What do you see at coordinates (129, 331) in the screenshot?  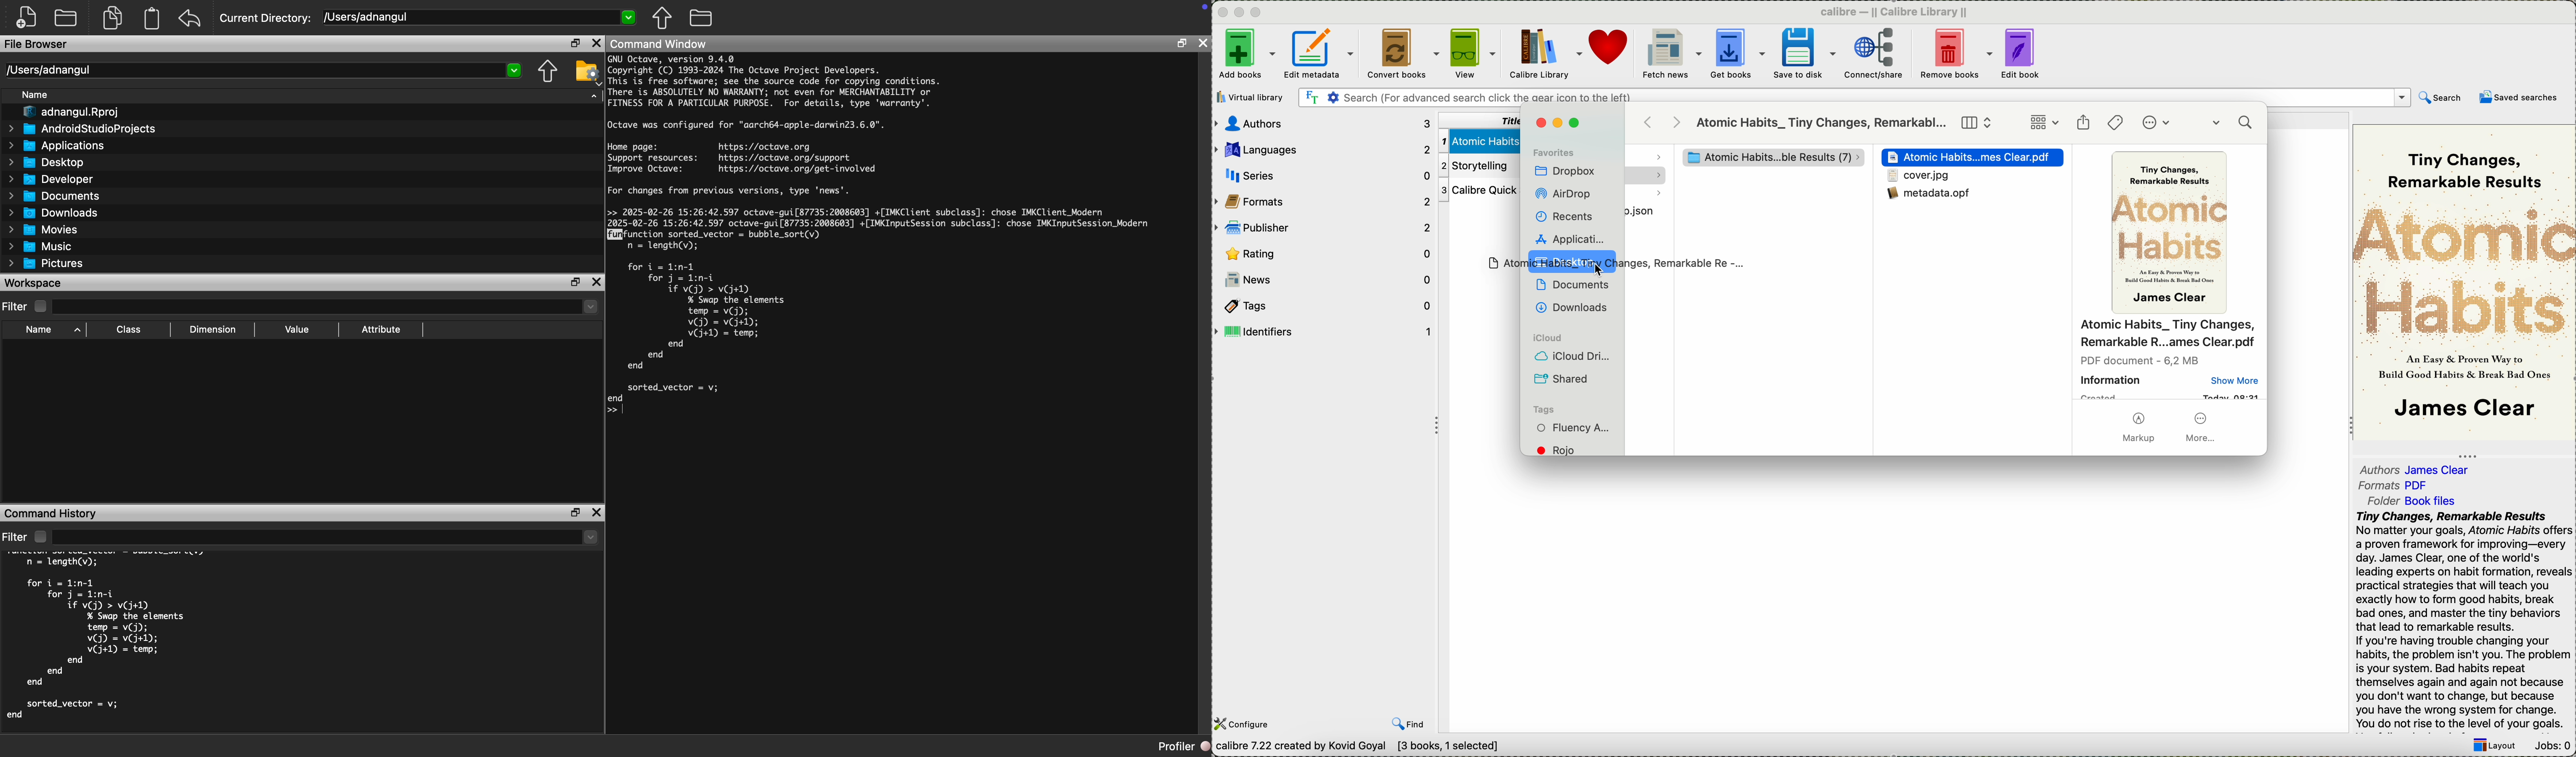 I see `Class` at bounding box center [129, 331].